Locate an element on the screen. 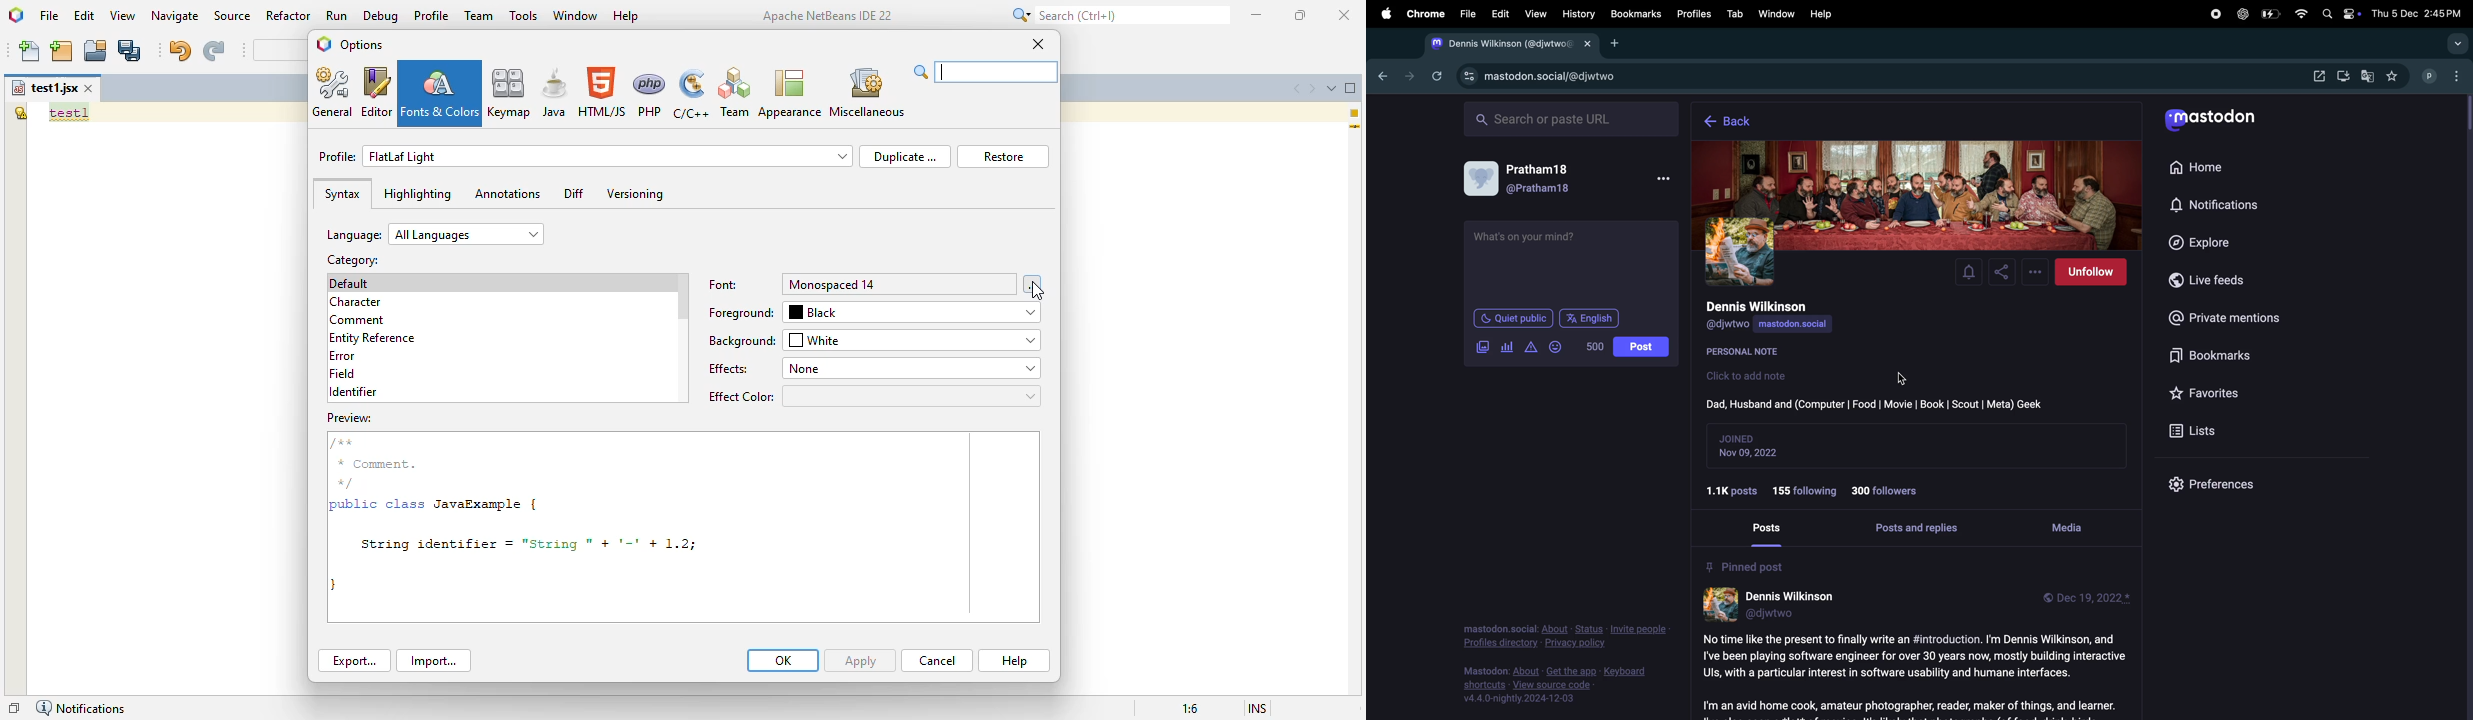 The width and height of the screenshot is (2492, 728). 500 is located at coordinates (1594, 346).